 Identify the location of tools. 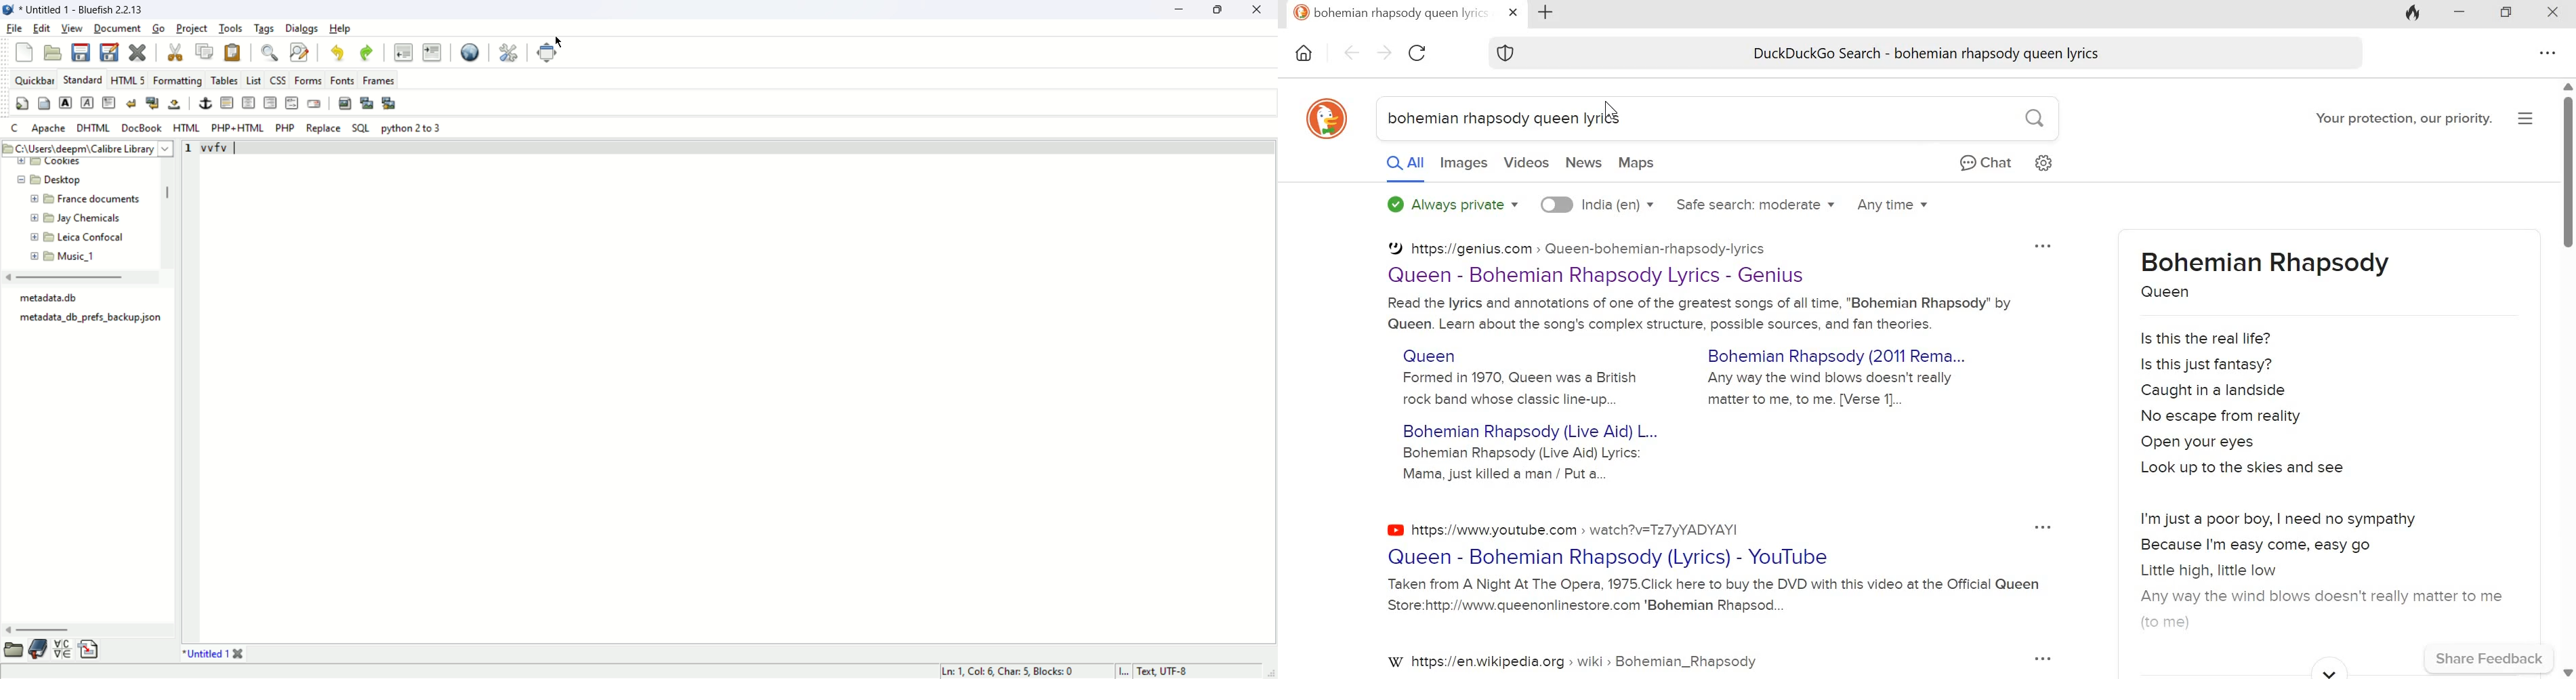
(233, 27).